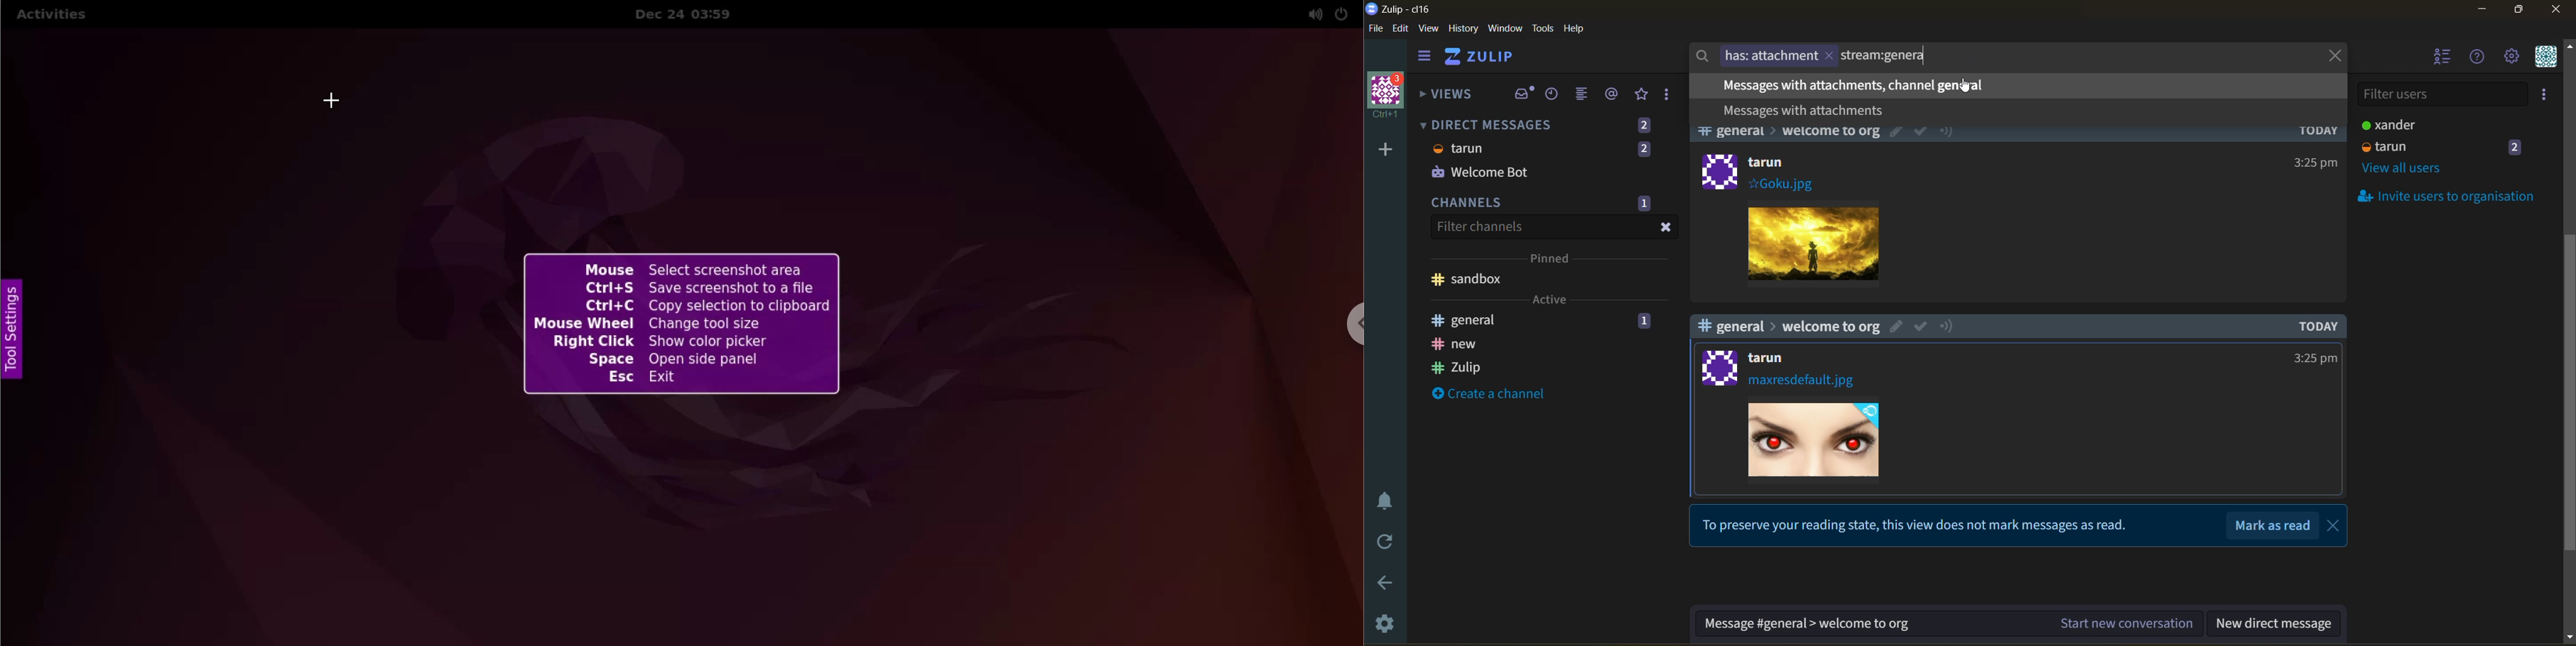 Image resolution: width=2576 pixels, height=672 pixels. What do you see at coordinates (2315, 130) in the screenshot?
I see `TODAY` at bounding box center [2315, 130].